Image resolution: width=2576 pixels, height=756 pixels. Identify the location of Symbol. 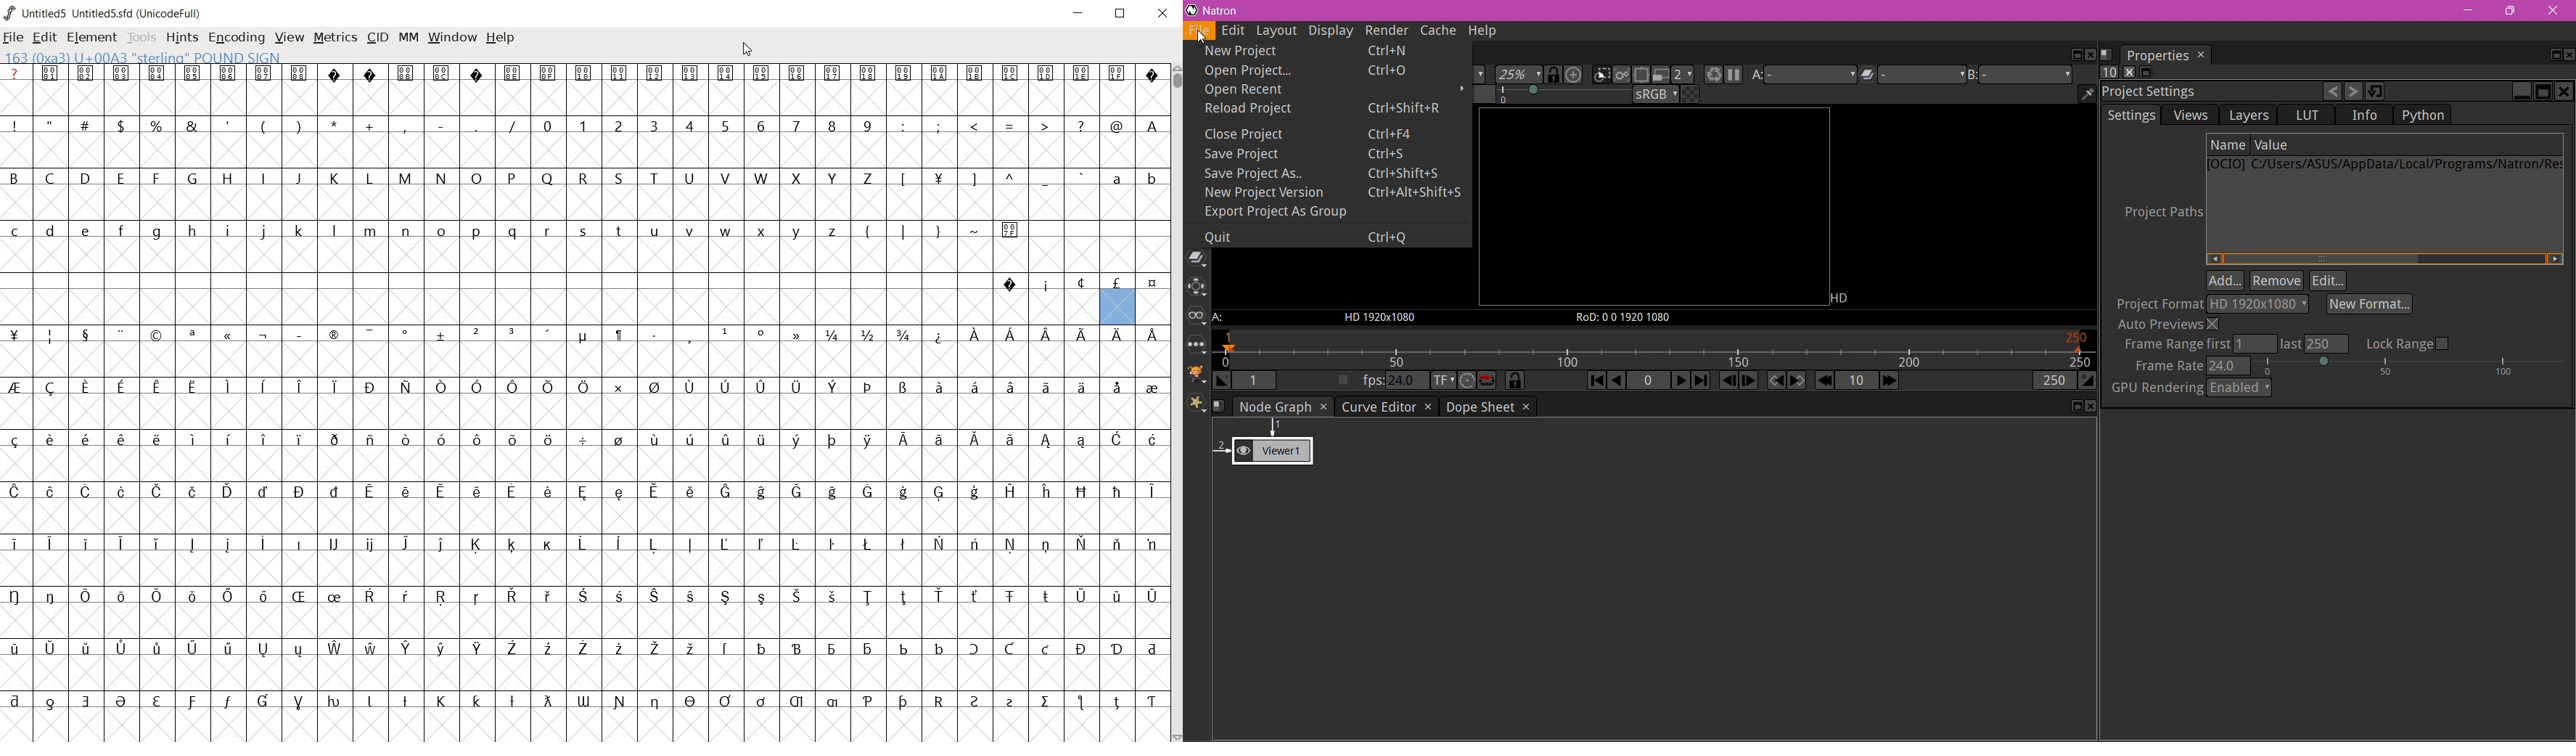
(52, 73).